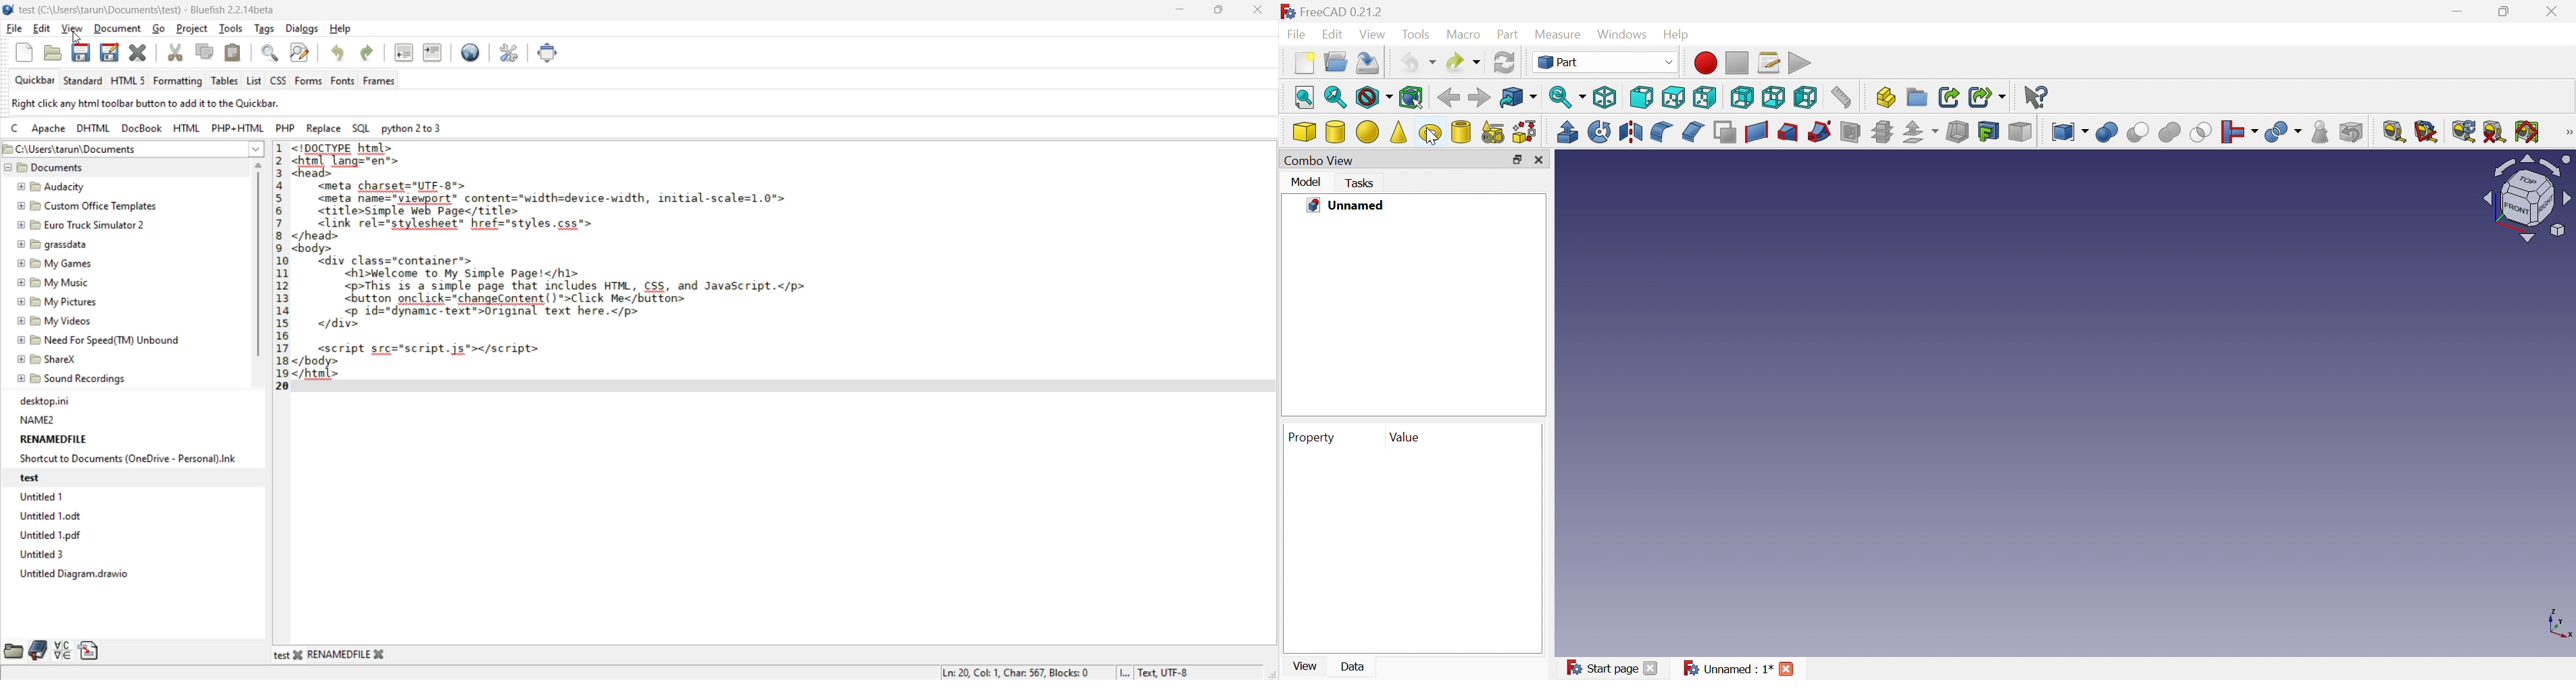 The width and height of the screenshot is (2576, 700). I want to click on Property, so click(1313, 438).